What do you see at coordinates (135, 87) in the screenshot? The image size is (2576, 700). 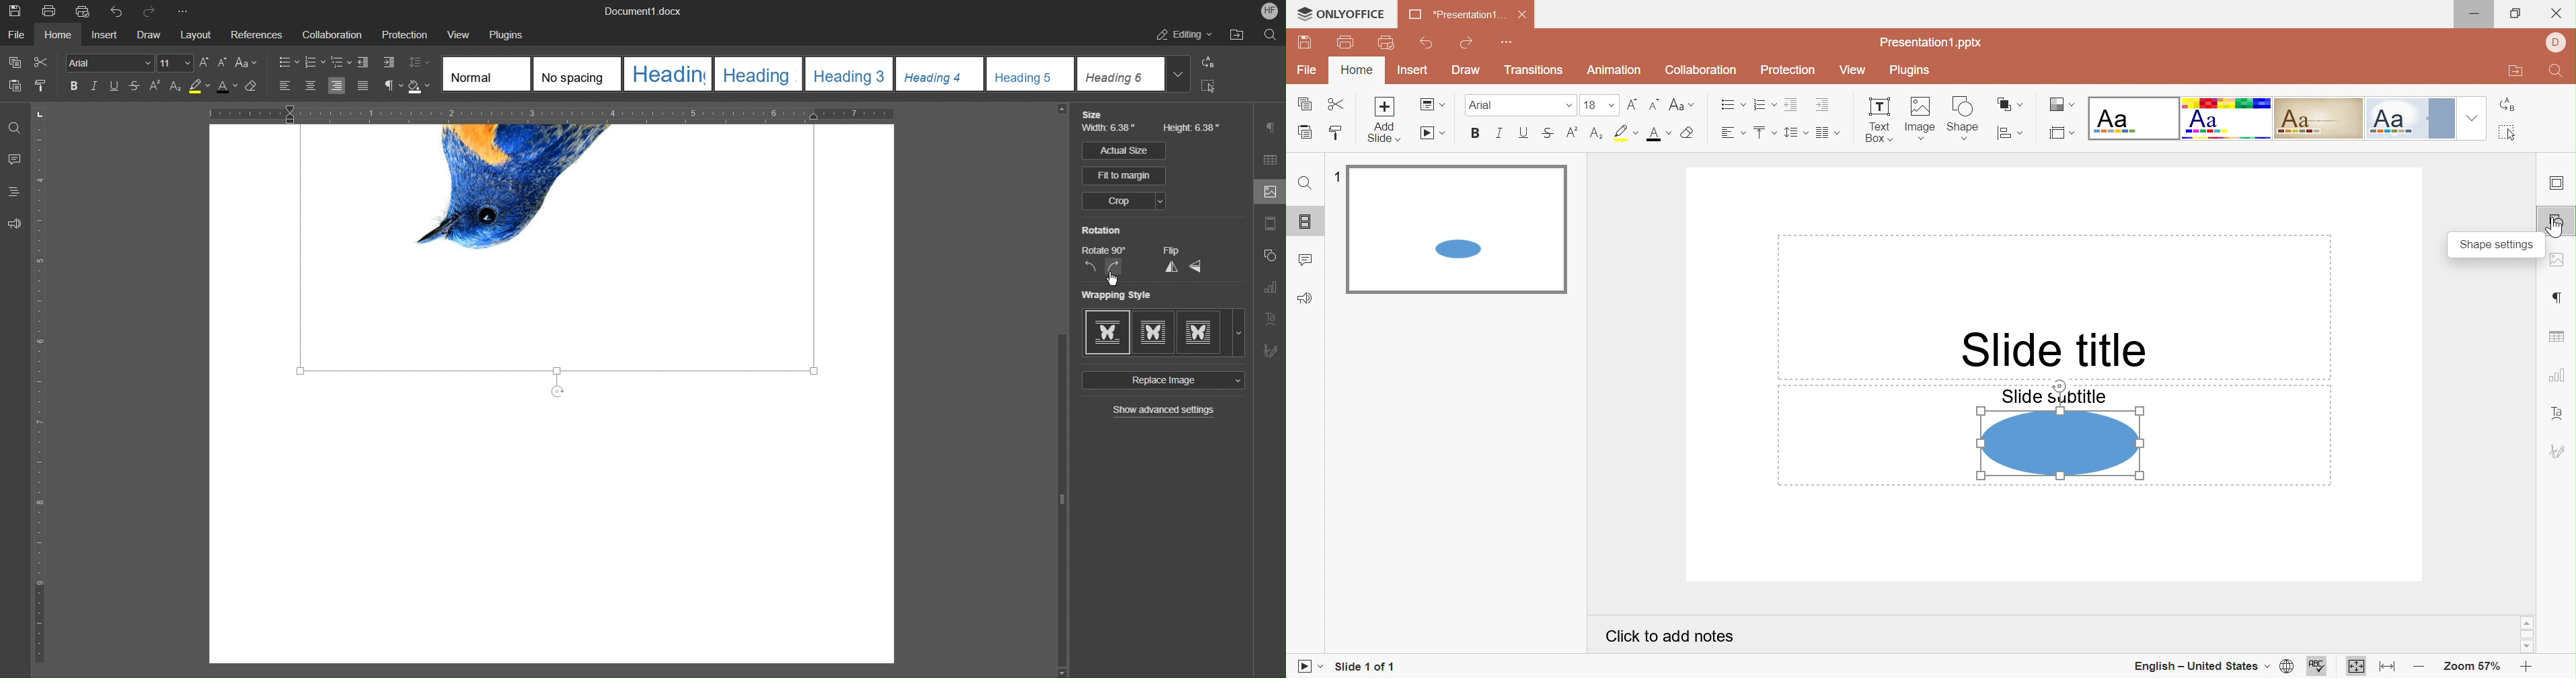 I see `Strikethrough` at bounding box center [135, 87].